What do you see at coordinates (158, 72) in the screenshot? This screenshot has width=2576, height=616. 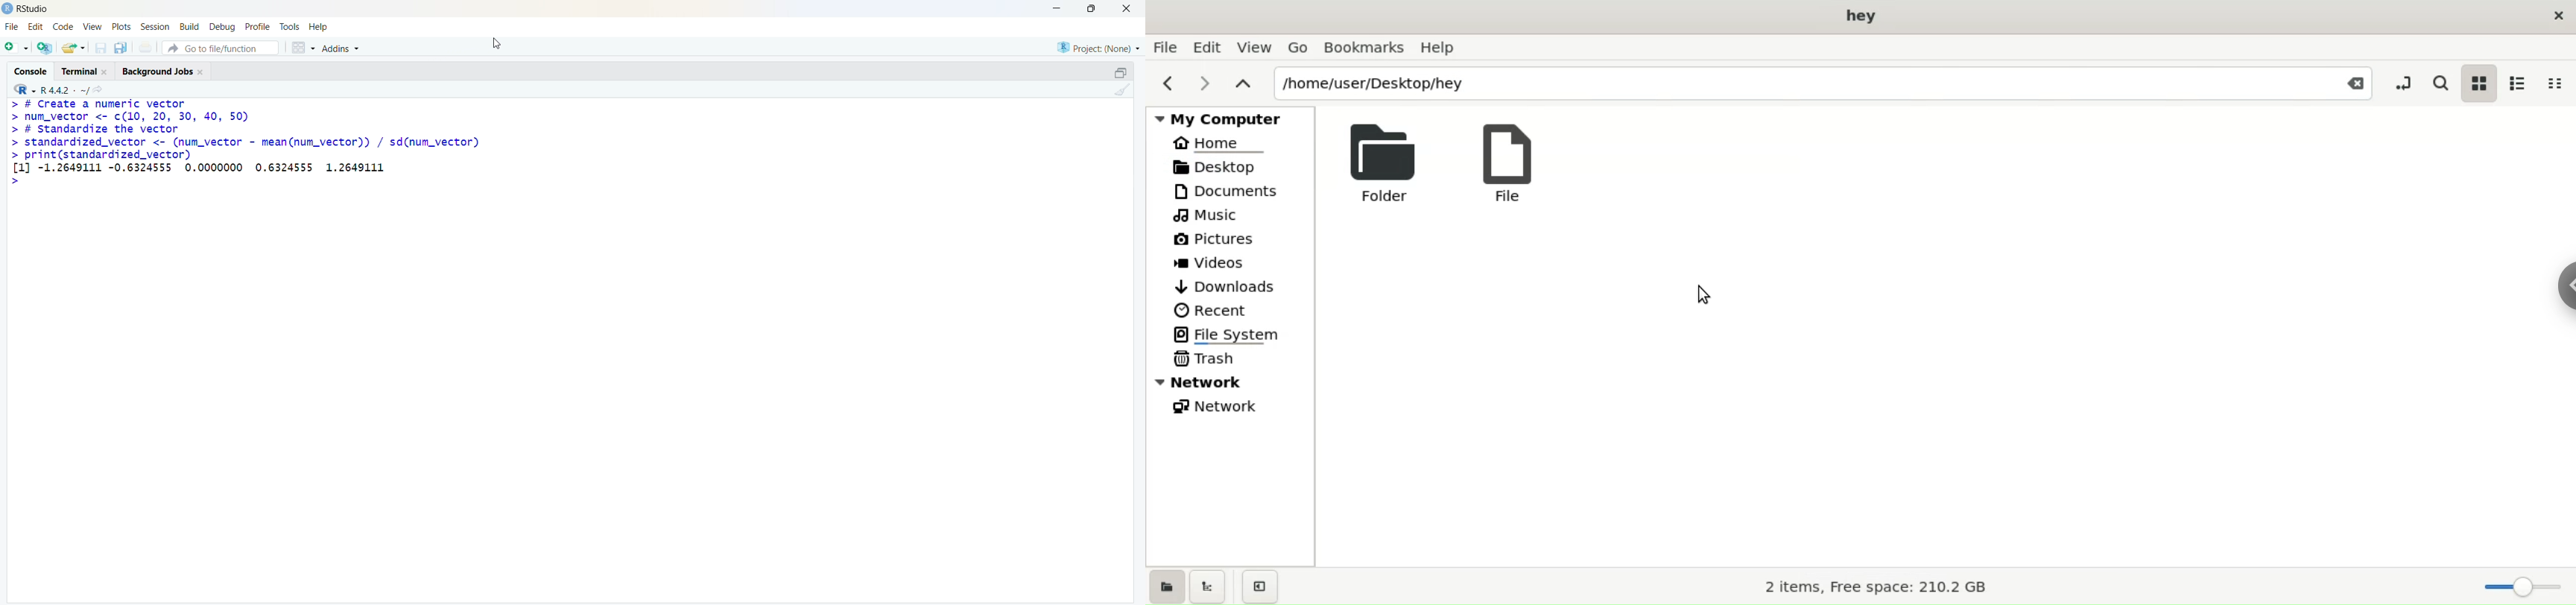 I see `Background jobs` at bounding box center [158, 72].